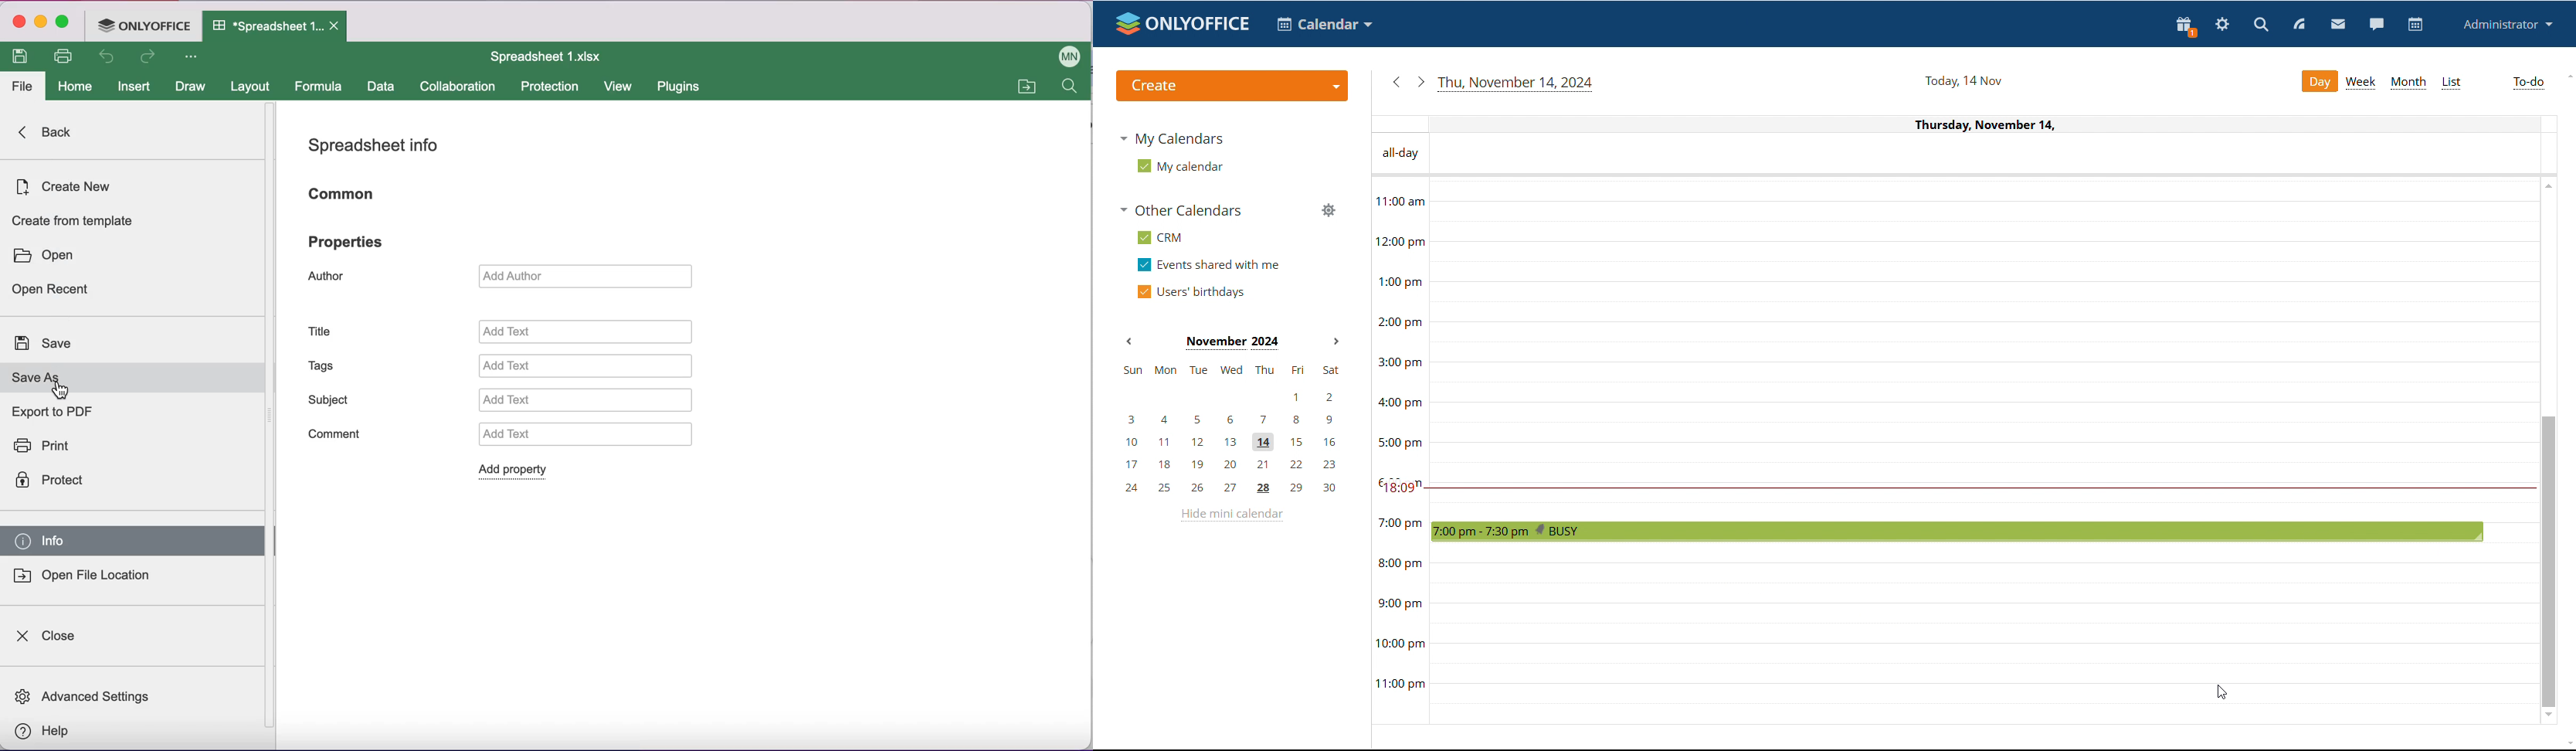 The height and width of the screenshot is (756, 2576). Describe the element at coordinates (620, 86) in the screenshot. I see `view` at that location.